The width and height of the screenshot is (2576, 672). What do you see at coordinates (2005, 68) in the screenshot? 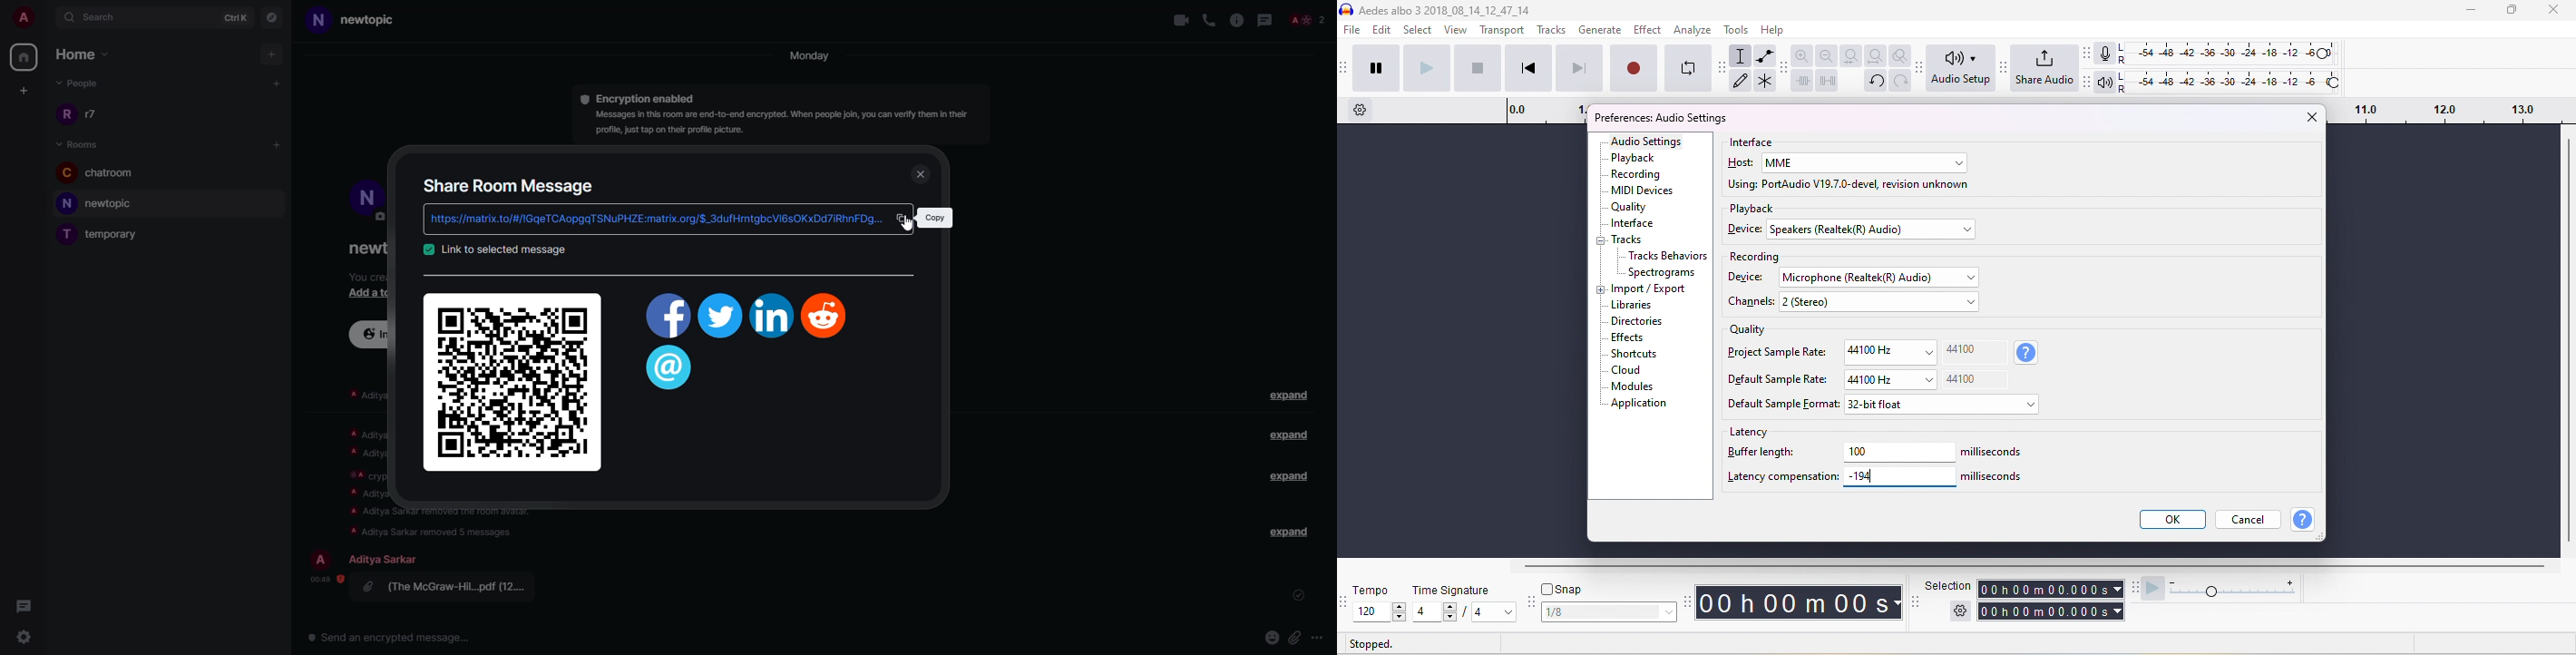
I see `Audacity share audio toolbar` at bounding box center [2005, 68].